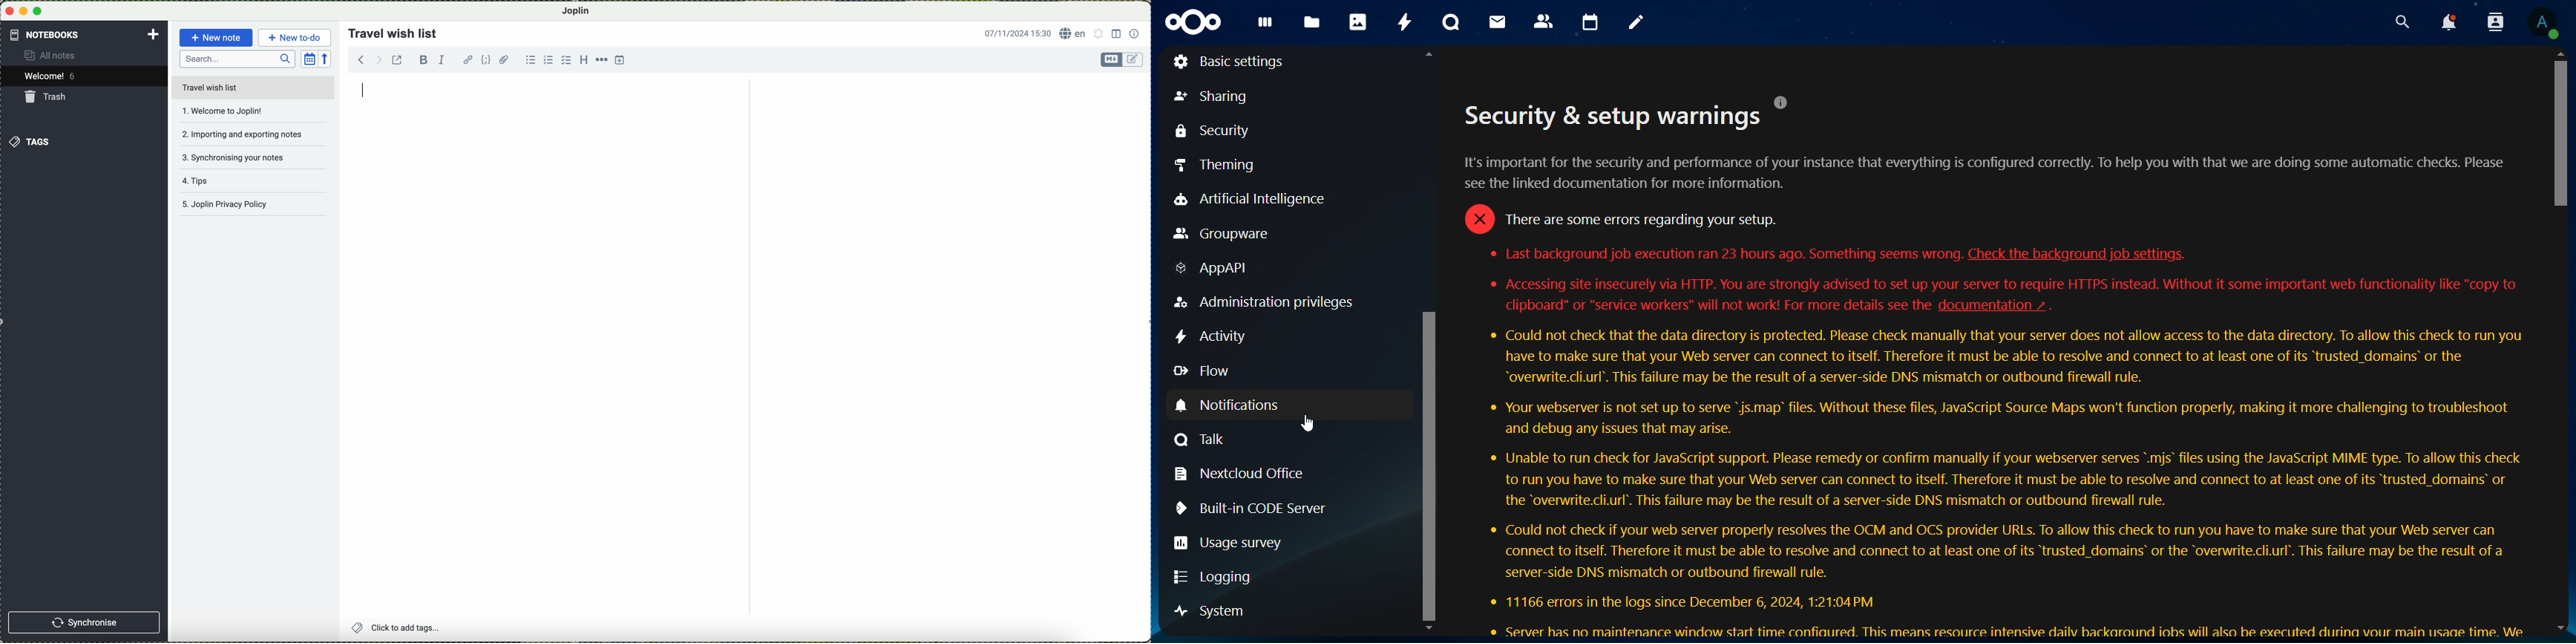 This screenshot has height=644, width=2576. What do you see at coordinates (565, 60) in the screenshot?
I see `checkbox` at bounding box center [565, 60].